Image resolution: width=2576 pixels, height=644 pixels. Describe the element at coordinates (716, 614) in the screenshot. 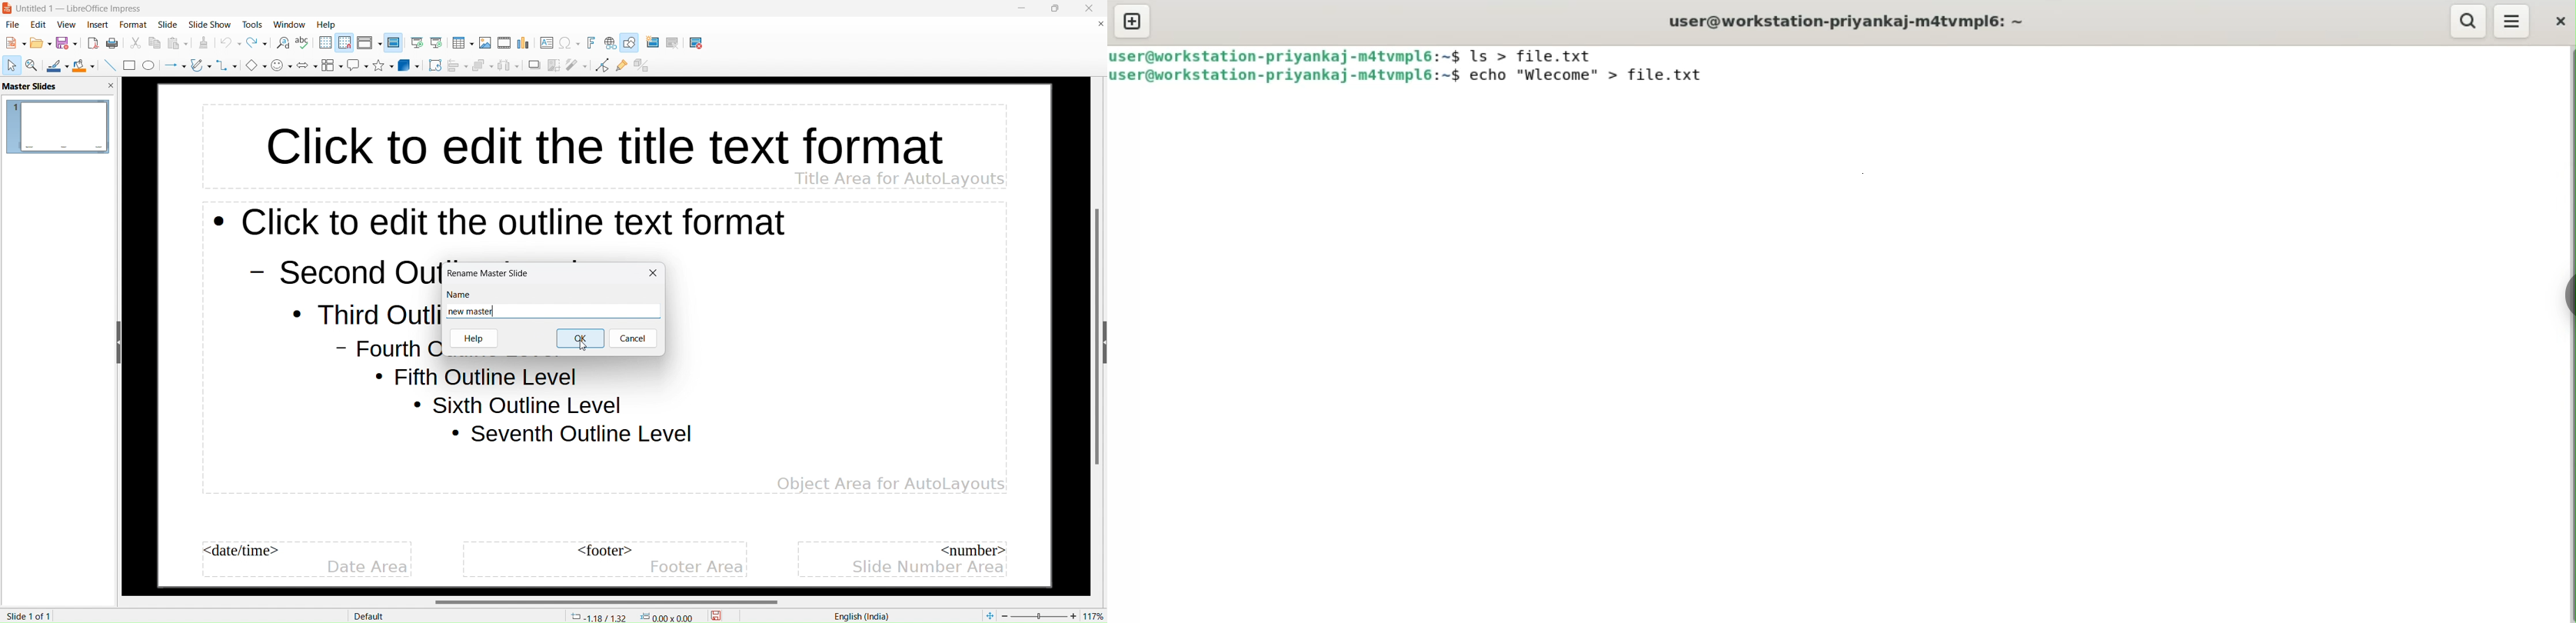

I see `save` at that location.